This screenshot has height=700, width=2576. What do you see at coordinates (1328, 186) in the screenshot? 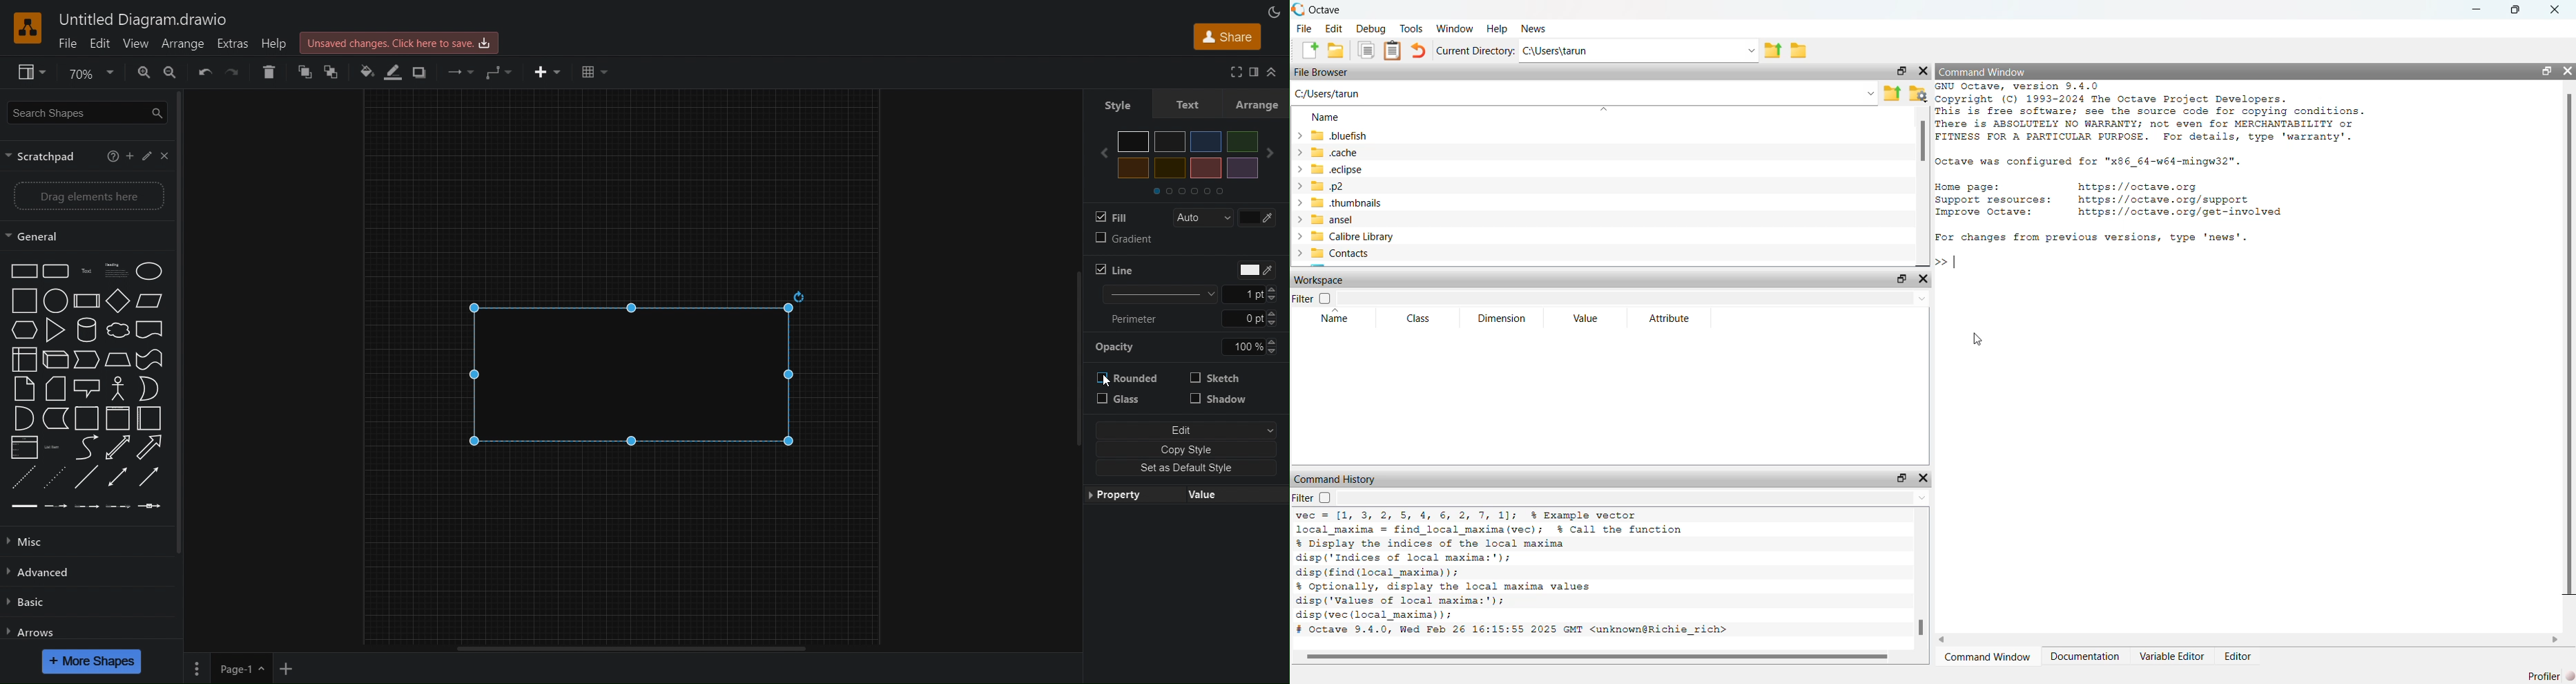
I see `.p2` at bounding box center [1328, 186].